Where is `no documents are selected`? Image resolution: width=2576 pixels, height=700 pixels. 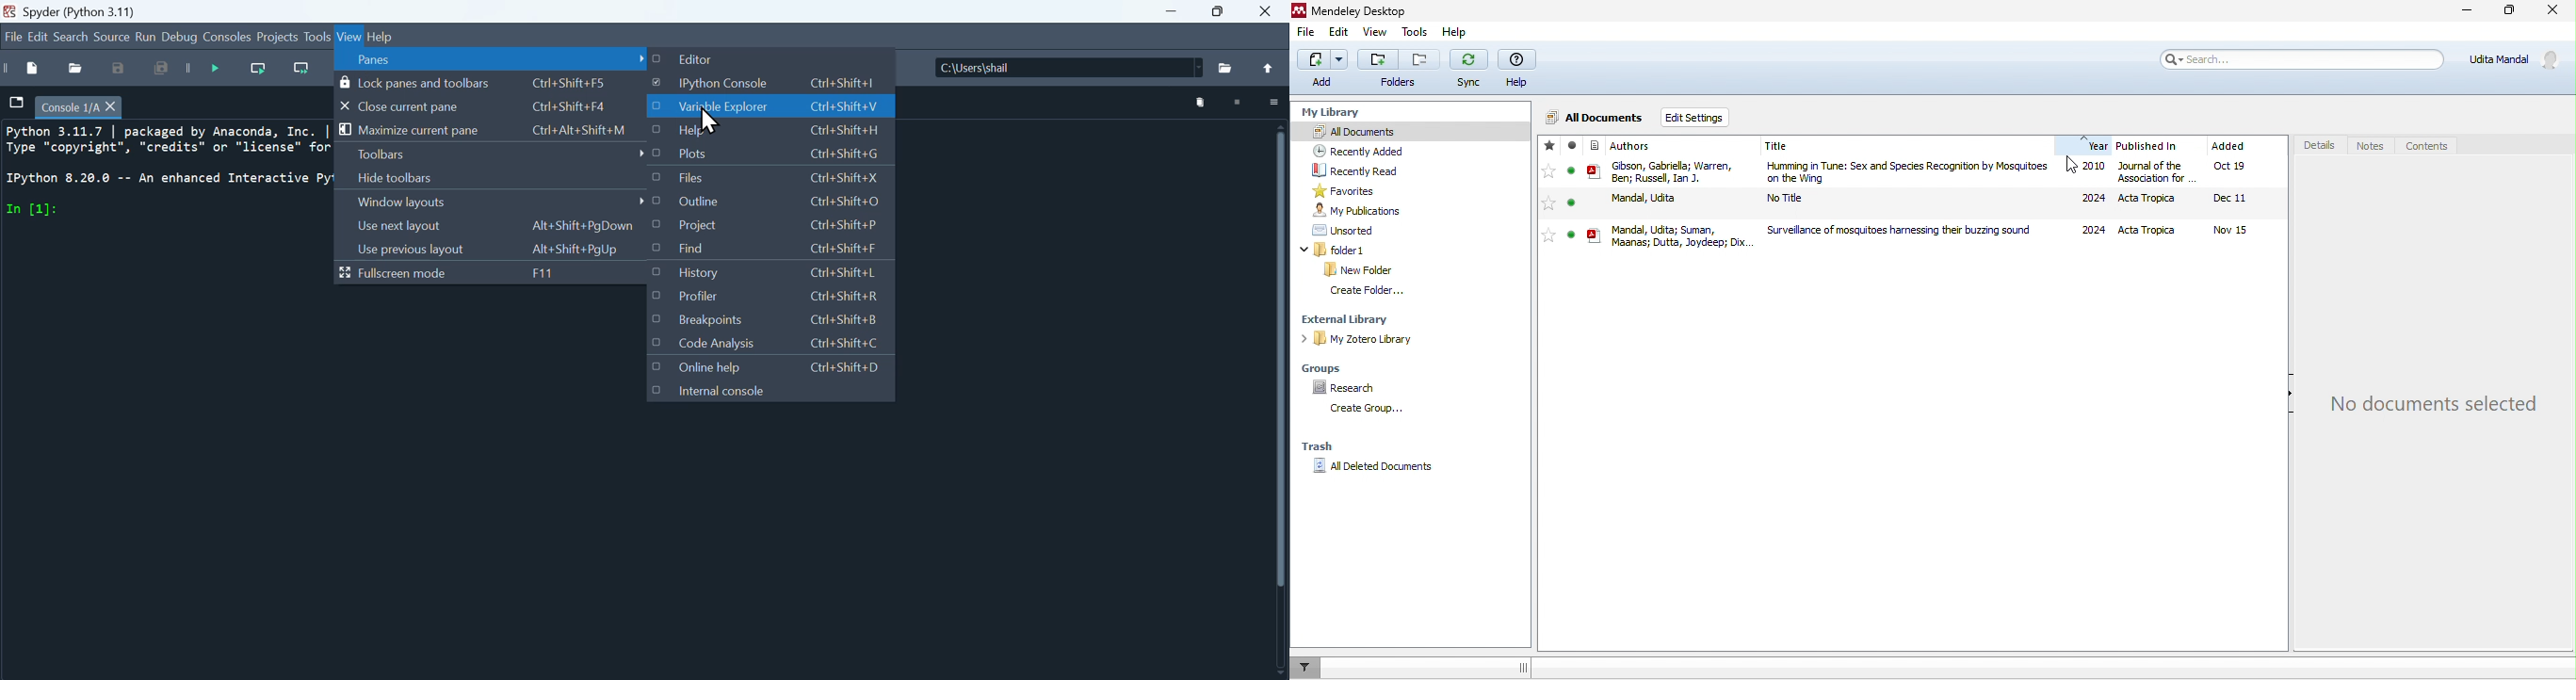 no documents are selected is located at coordinates (2440, 403).